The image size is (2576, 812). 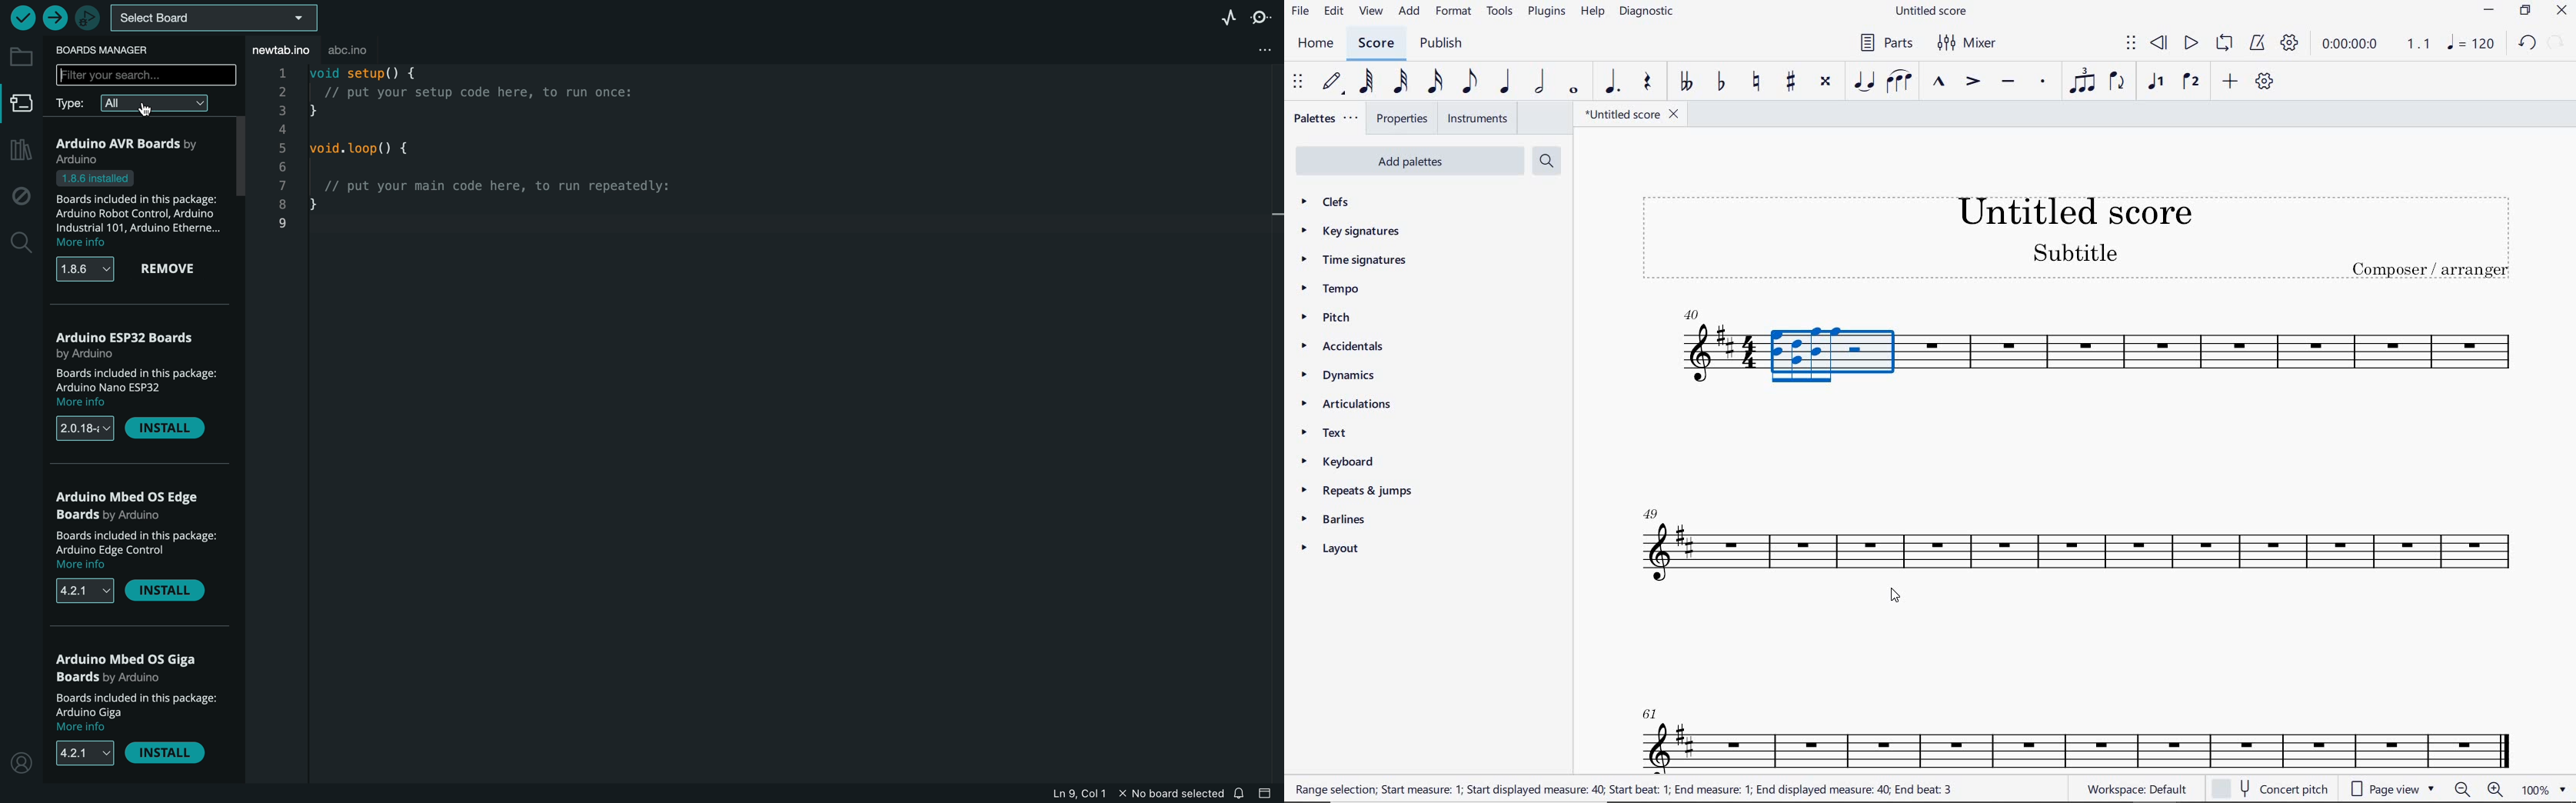 What do you see at coordinates (2078, 358) in the screenshot?
I see `INSTRUMENT: TENOR SAXOPHONE` at bounding box center [2078, 358].